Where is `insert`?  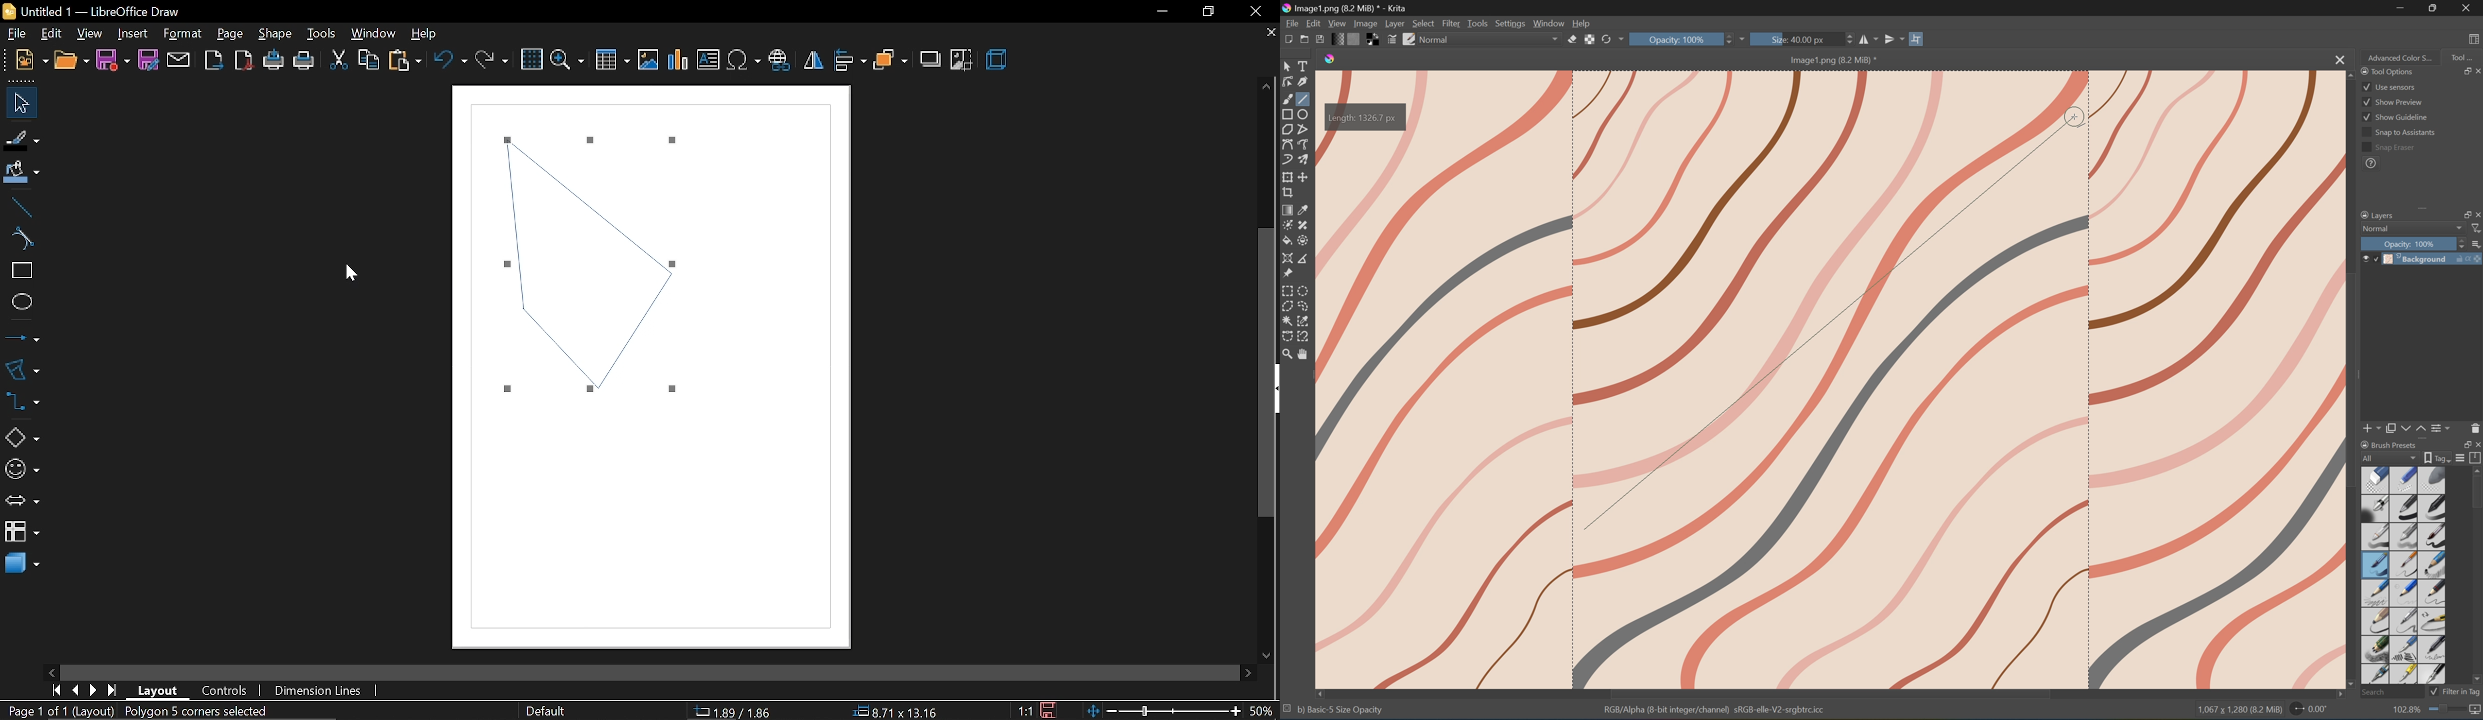 insert is located at coordinates (132, 33).